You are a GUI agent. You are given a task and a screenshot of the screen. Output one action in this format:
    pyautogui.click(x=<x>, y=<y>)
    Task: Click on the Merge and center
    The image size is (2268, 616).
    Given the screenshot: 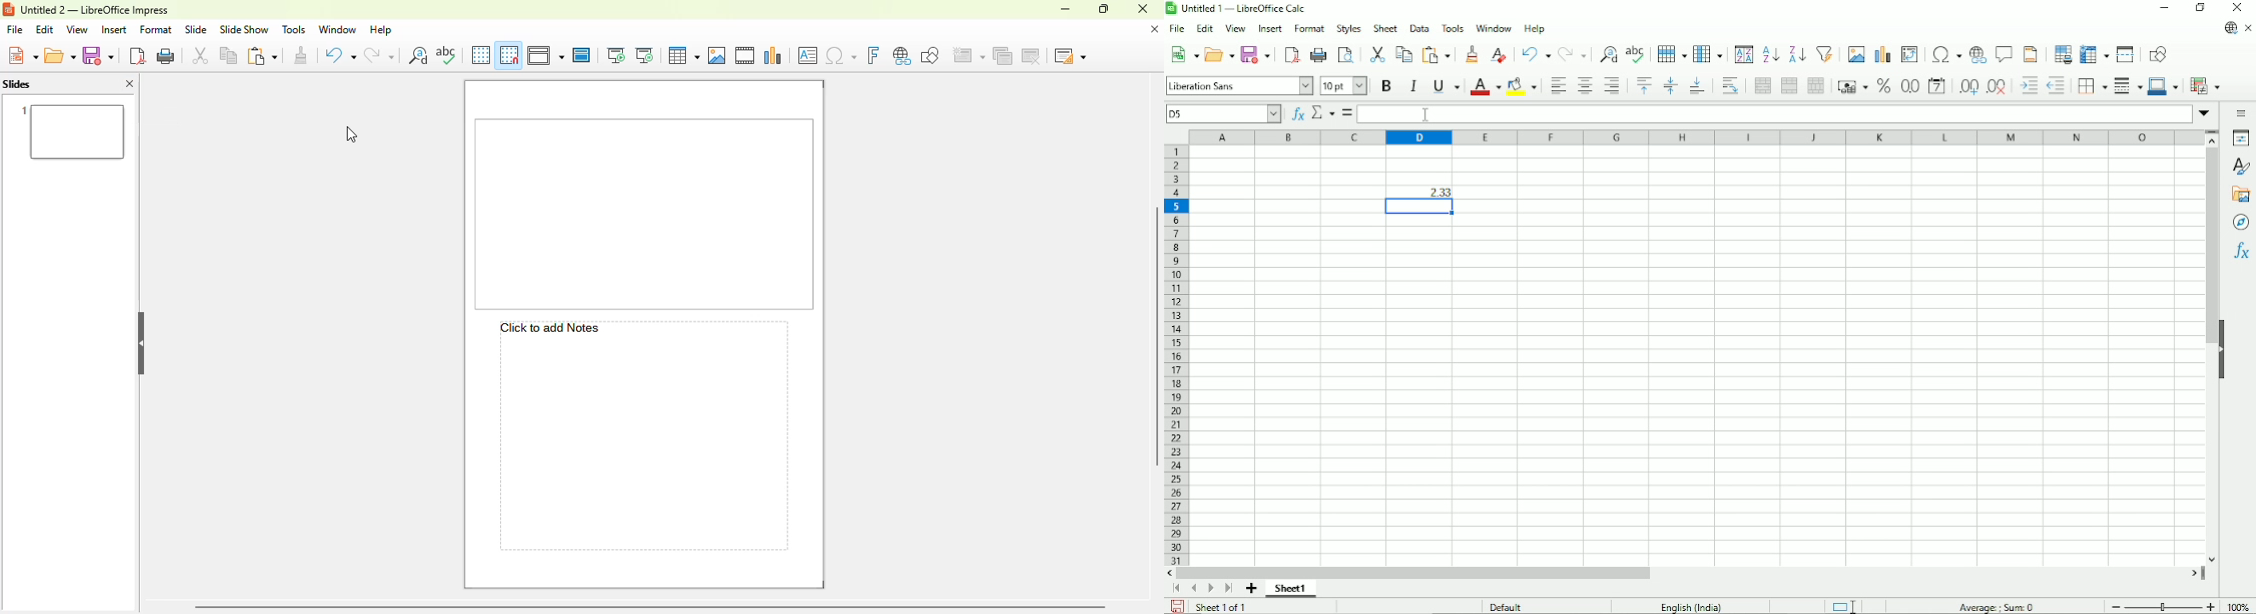 What is the action you would take?
    pyautogui.click(x=1763, y=85)
    